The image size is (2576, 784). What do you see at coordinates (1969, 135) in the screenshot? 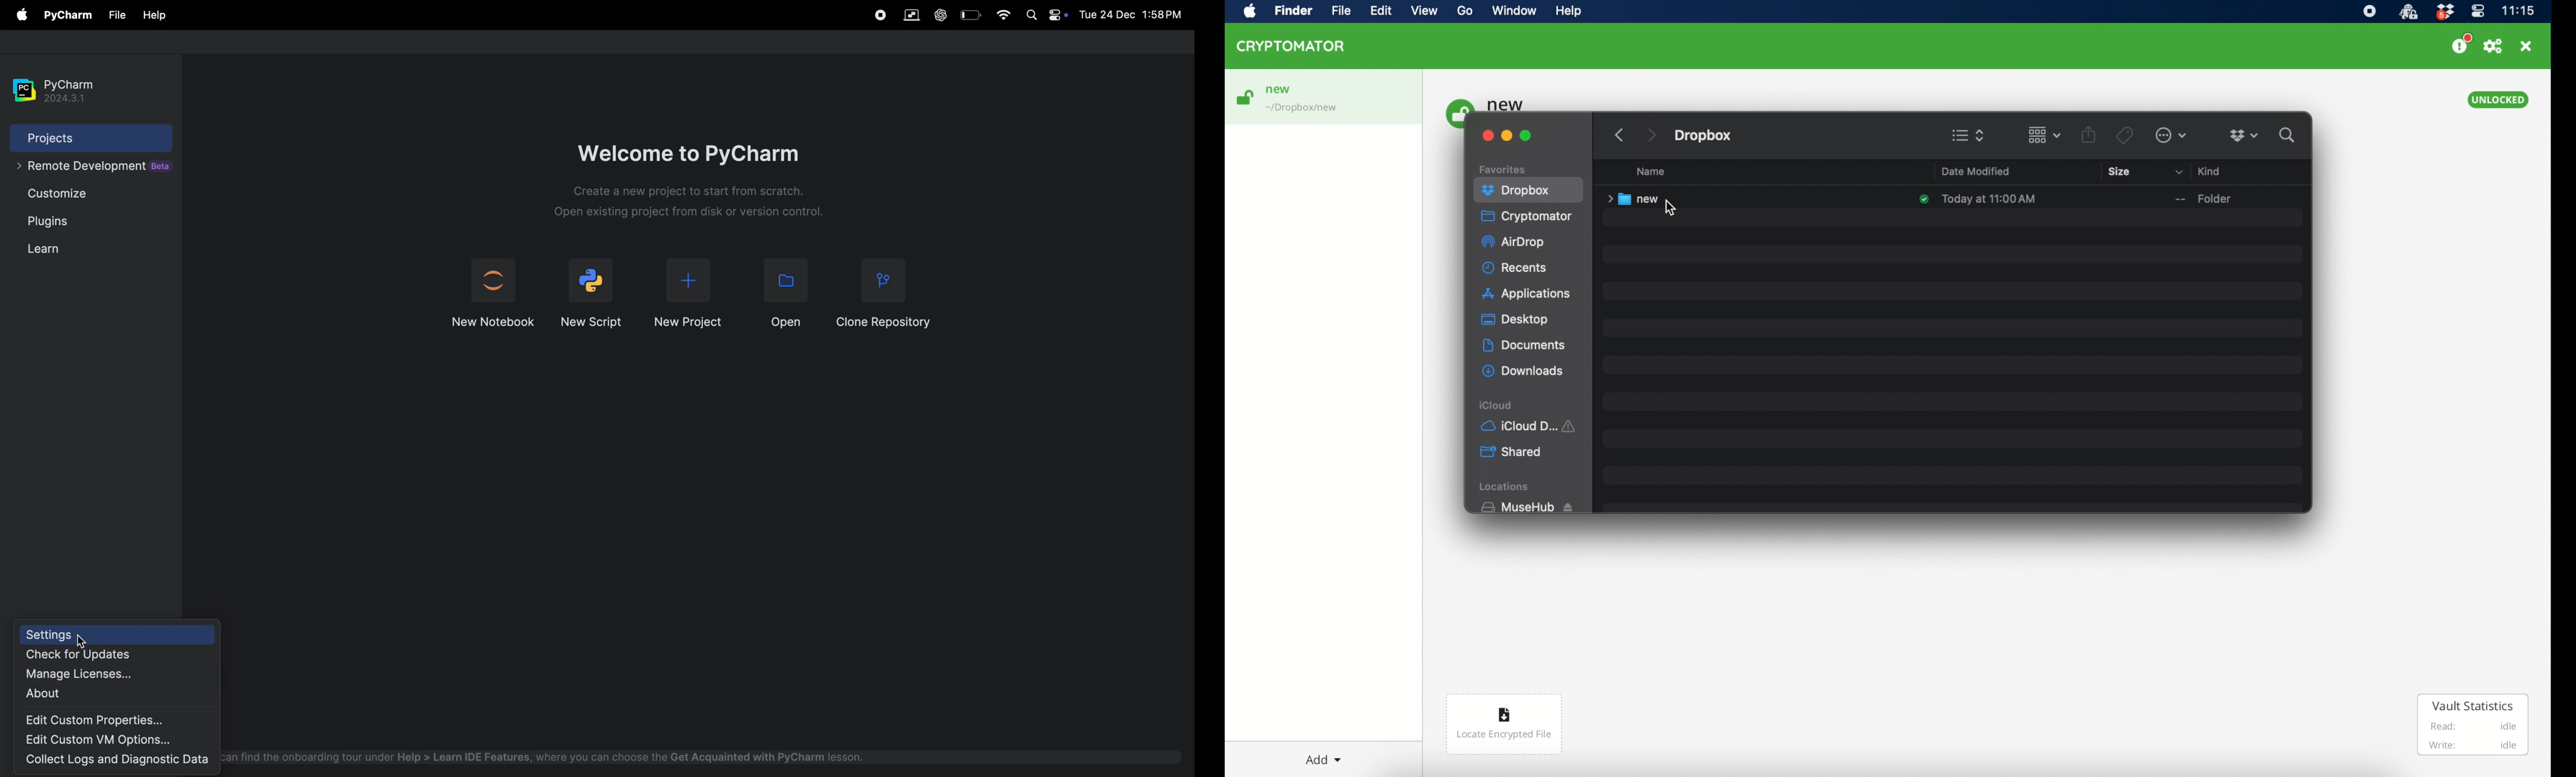
I see `view options` at bounding box center [1969, 135].